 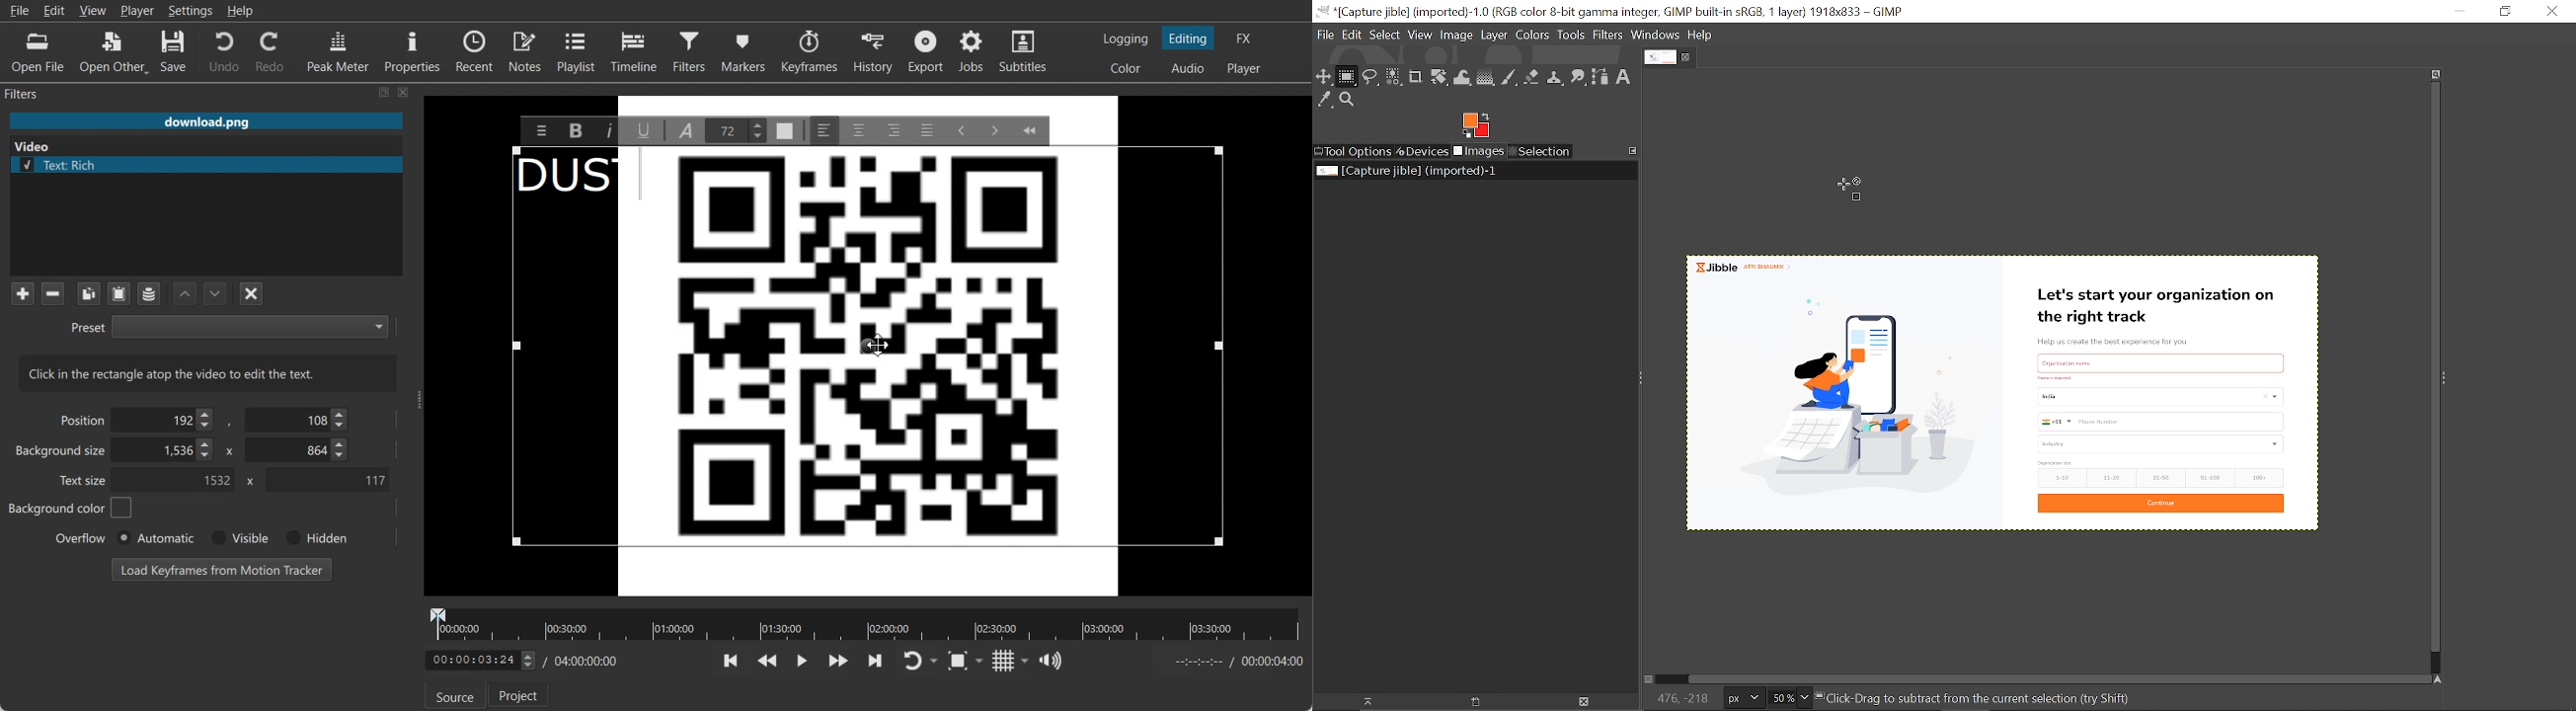 I want to click on 21-50, so click(x=2161, y=477).